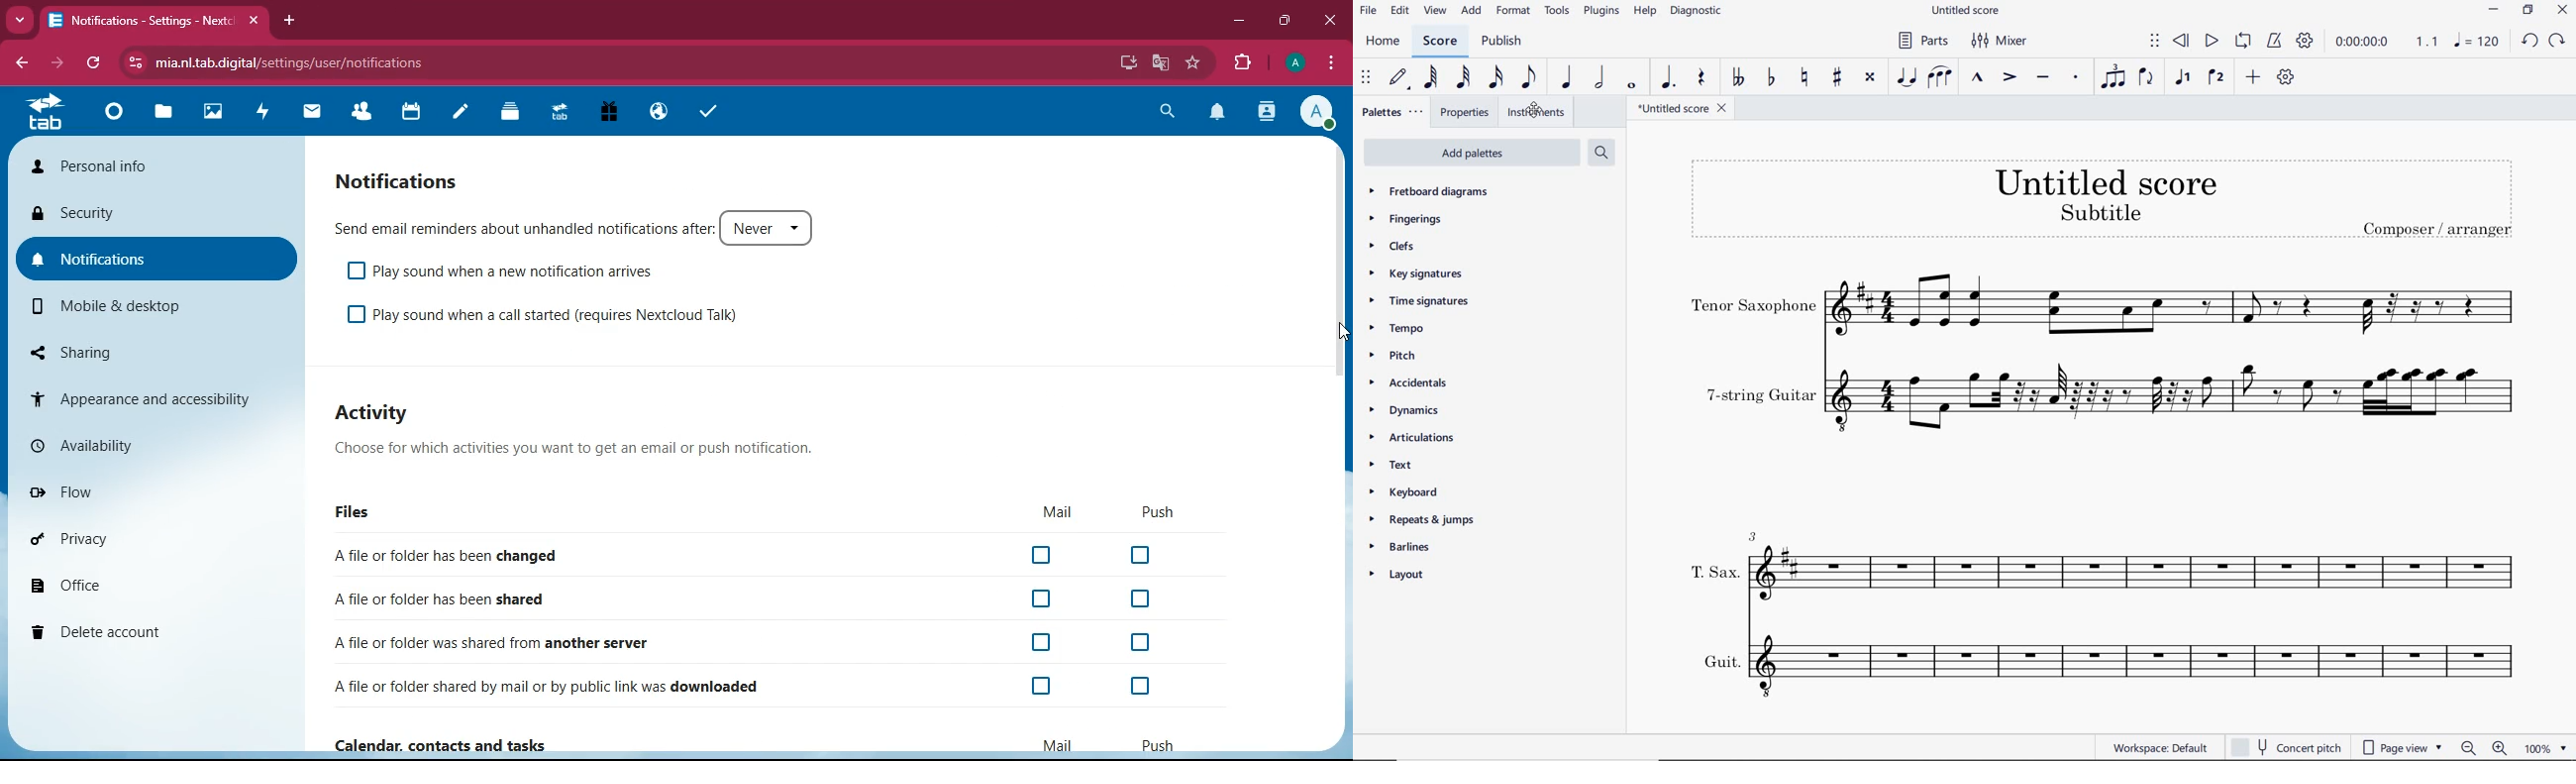  What do you see at coordinates (356, 508) in the screenshot?
I see `files` at bounding box center [356, 508].